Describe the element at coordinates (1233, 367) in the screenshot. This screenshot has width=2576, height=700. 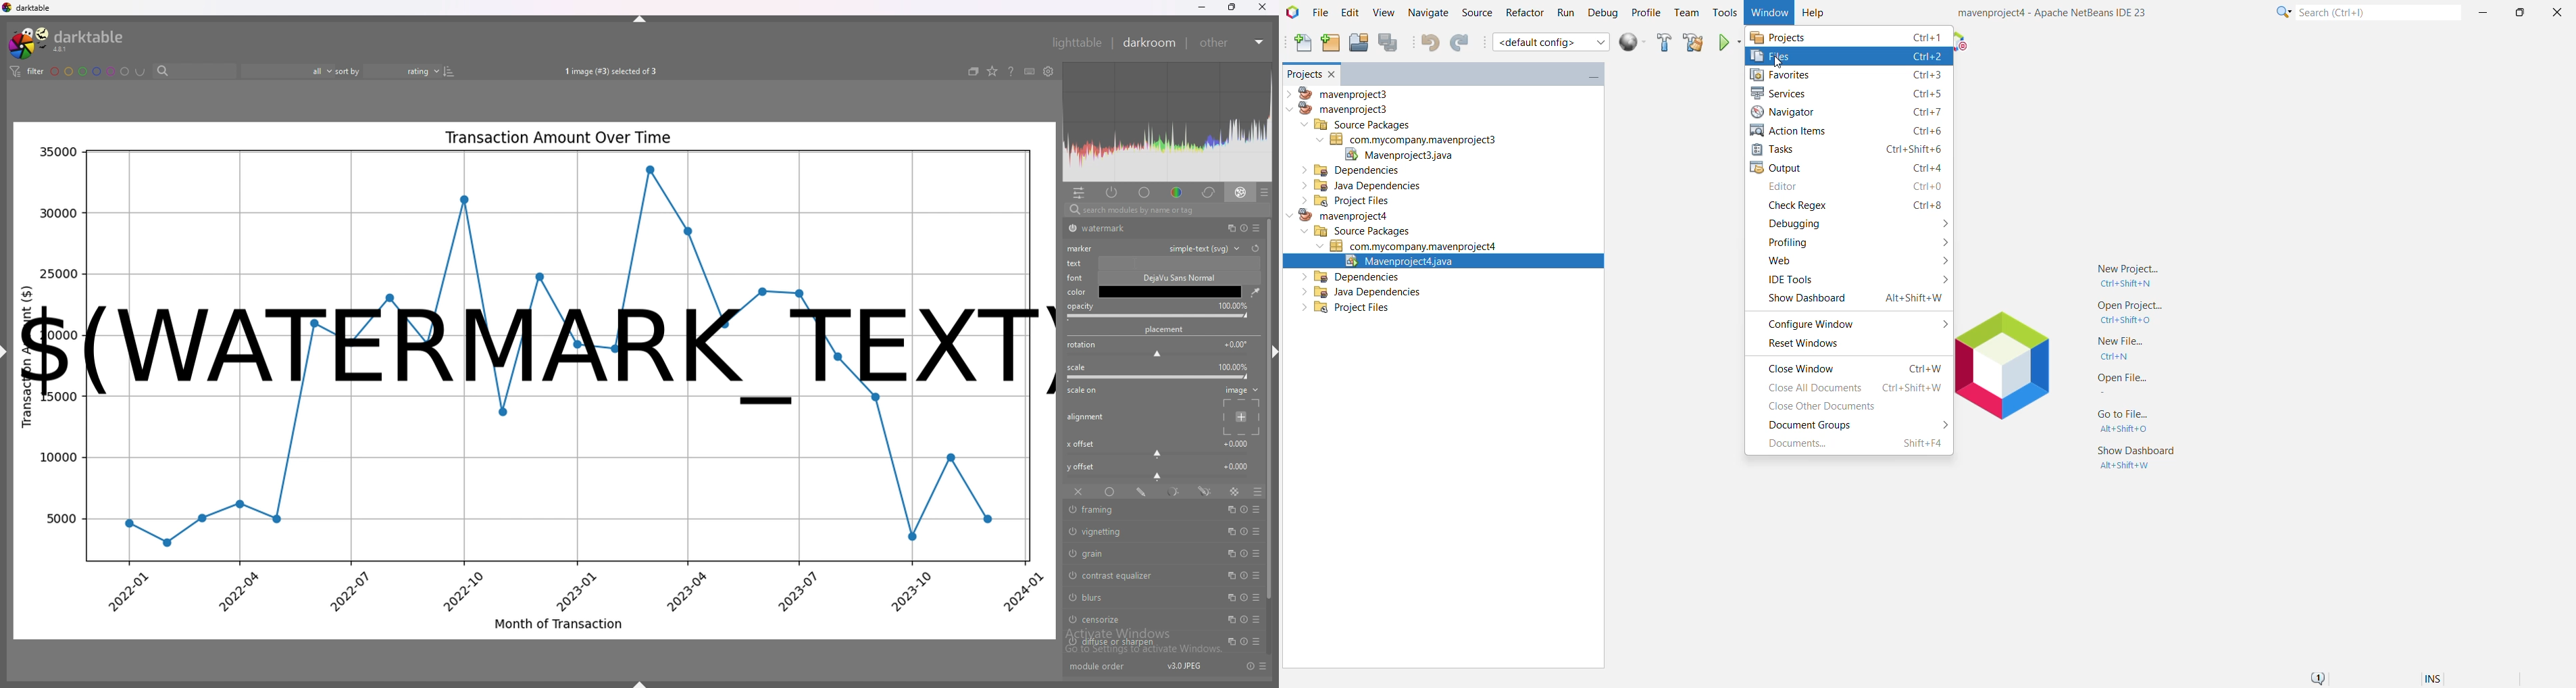
I see `scale percentage` at that location.